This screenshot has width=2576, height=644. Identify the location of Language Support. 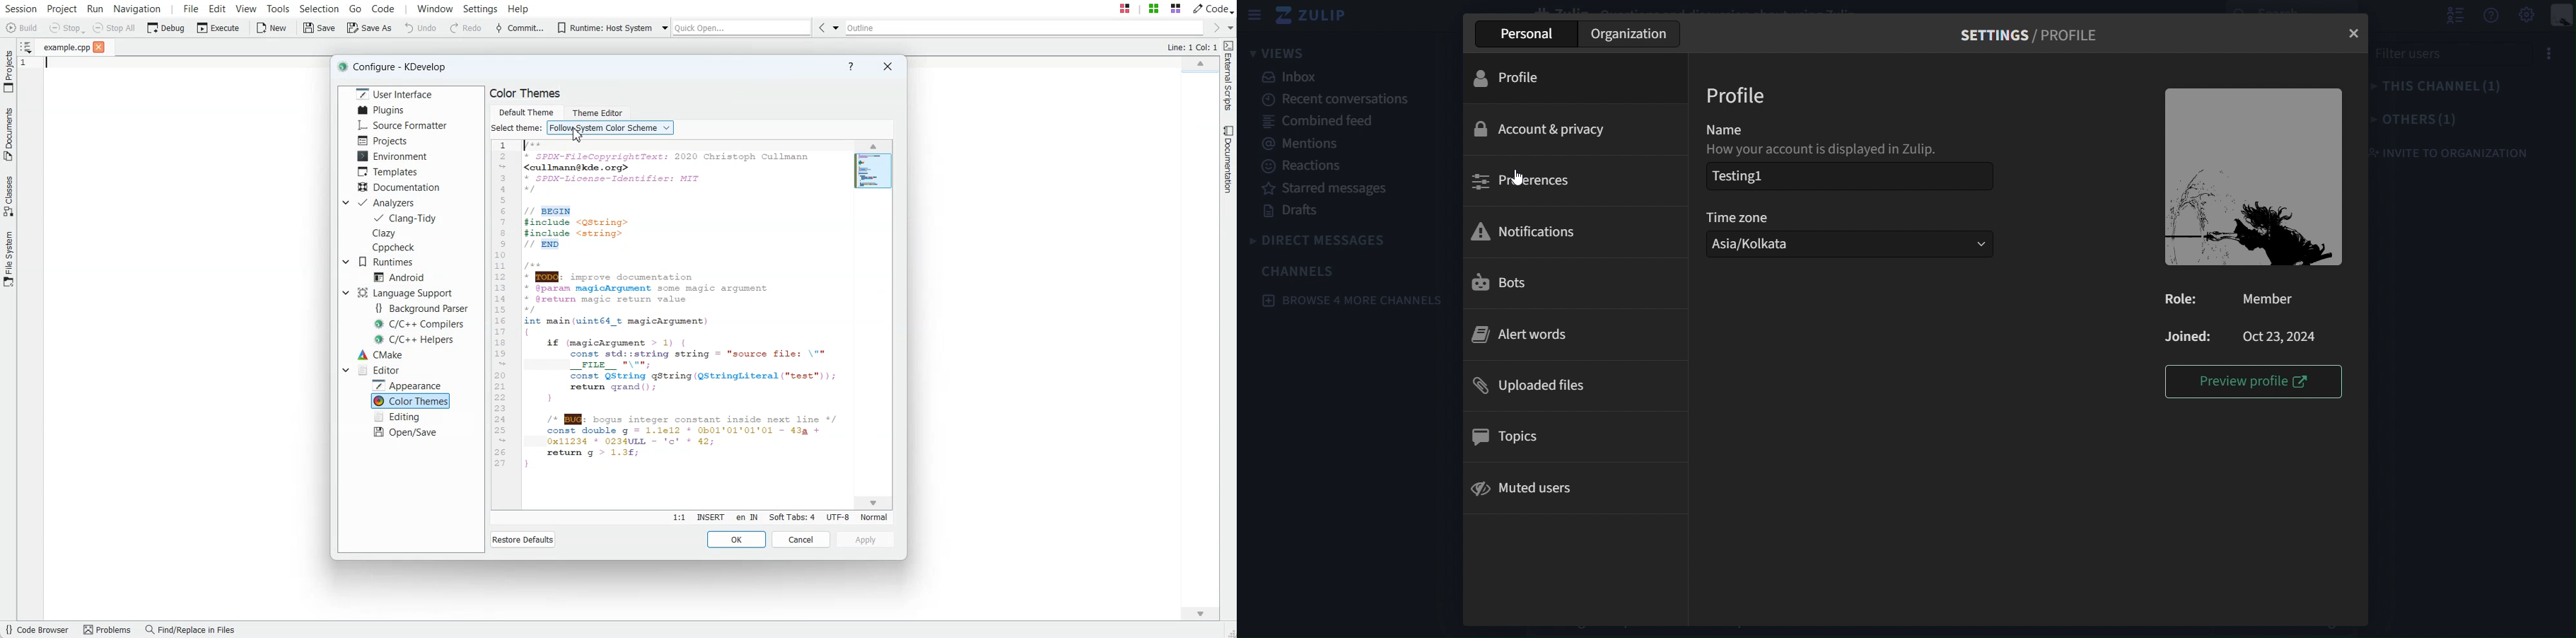
(404, 293).